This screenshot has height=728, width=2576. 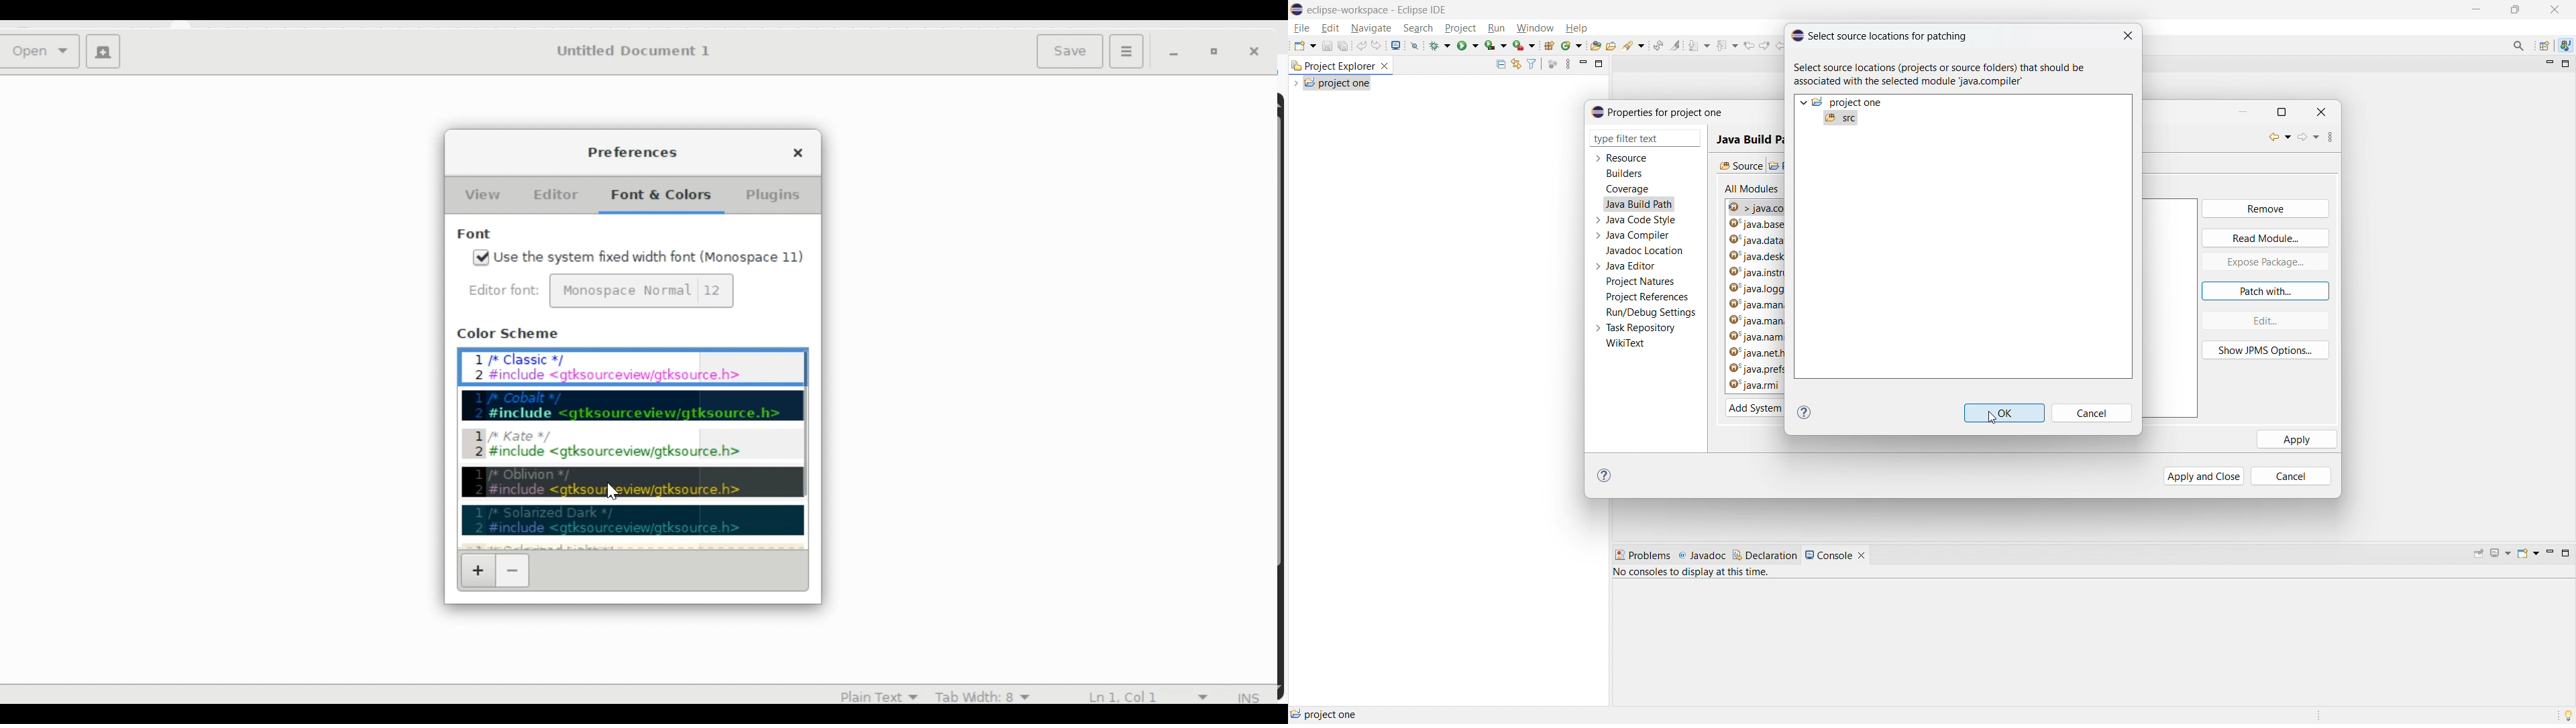 What do you see at coordinates (103, 53) in the screenshot?
I see `Create a new Document` at bounding box center [103, 53].